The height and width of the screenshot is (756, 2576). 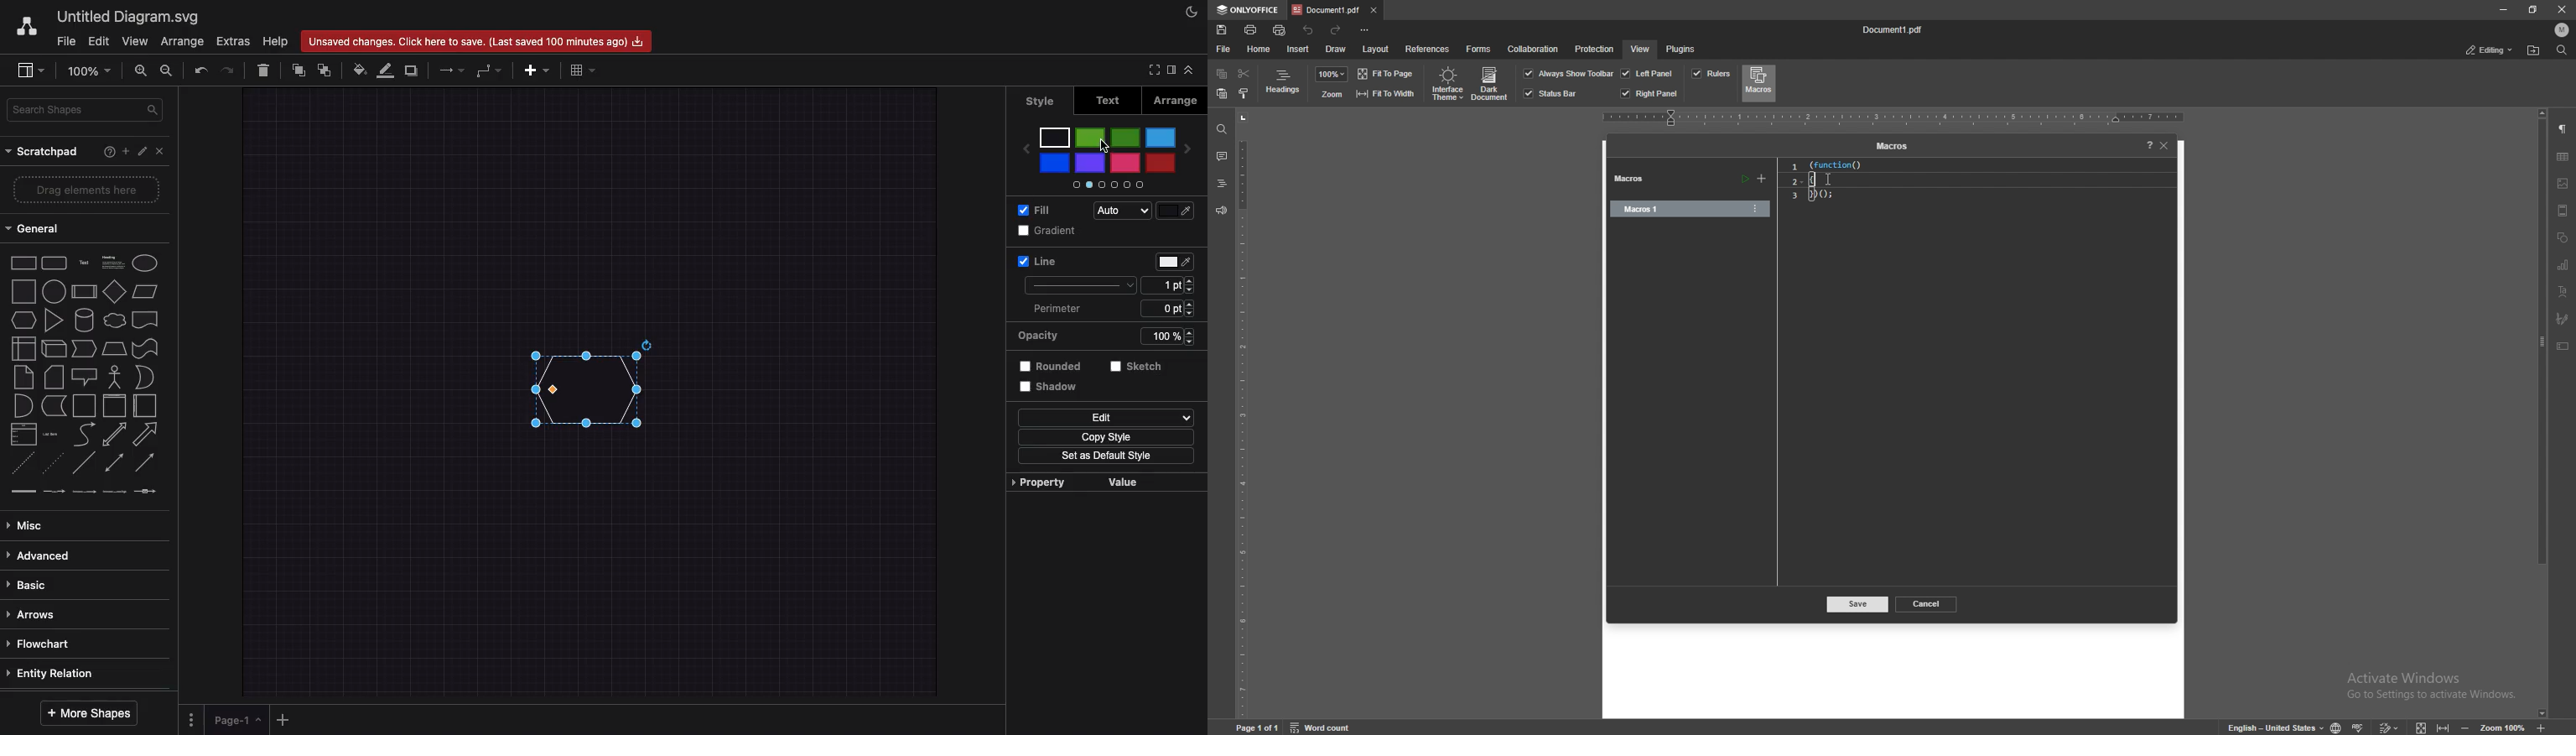 What do you see at coordinates (539, 70) in the screenshot?
I see `Add` at bounding box center [539, 70].